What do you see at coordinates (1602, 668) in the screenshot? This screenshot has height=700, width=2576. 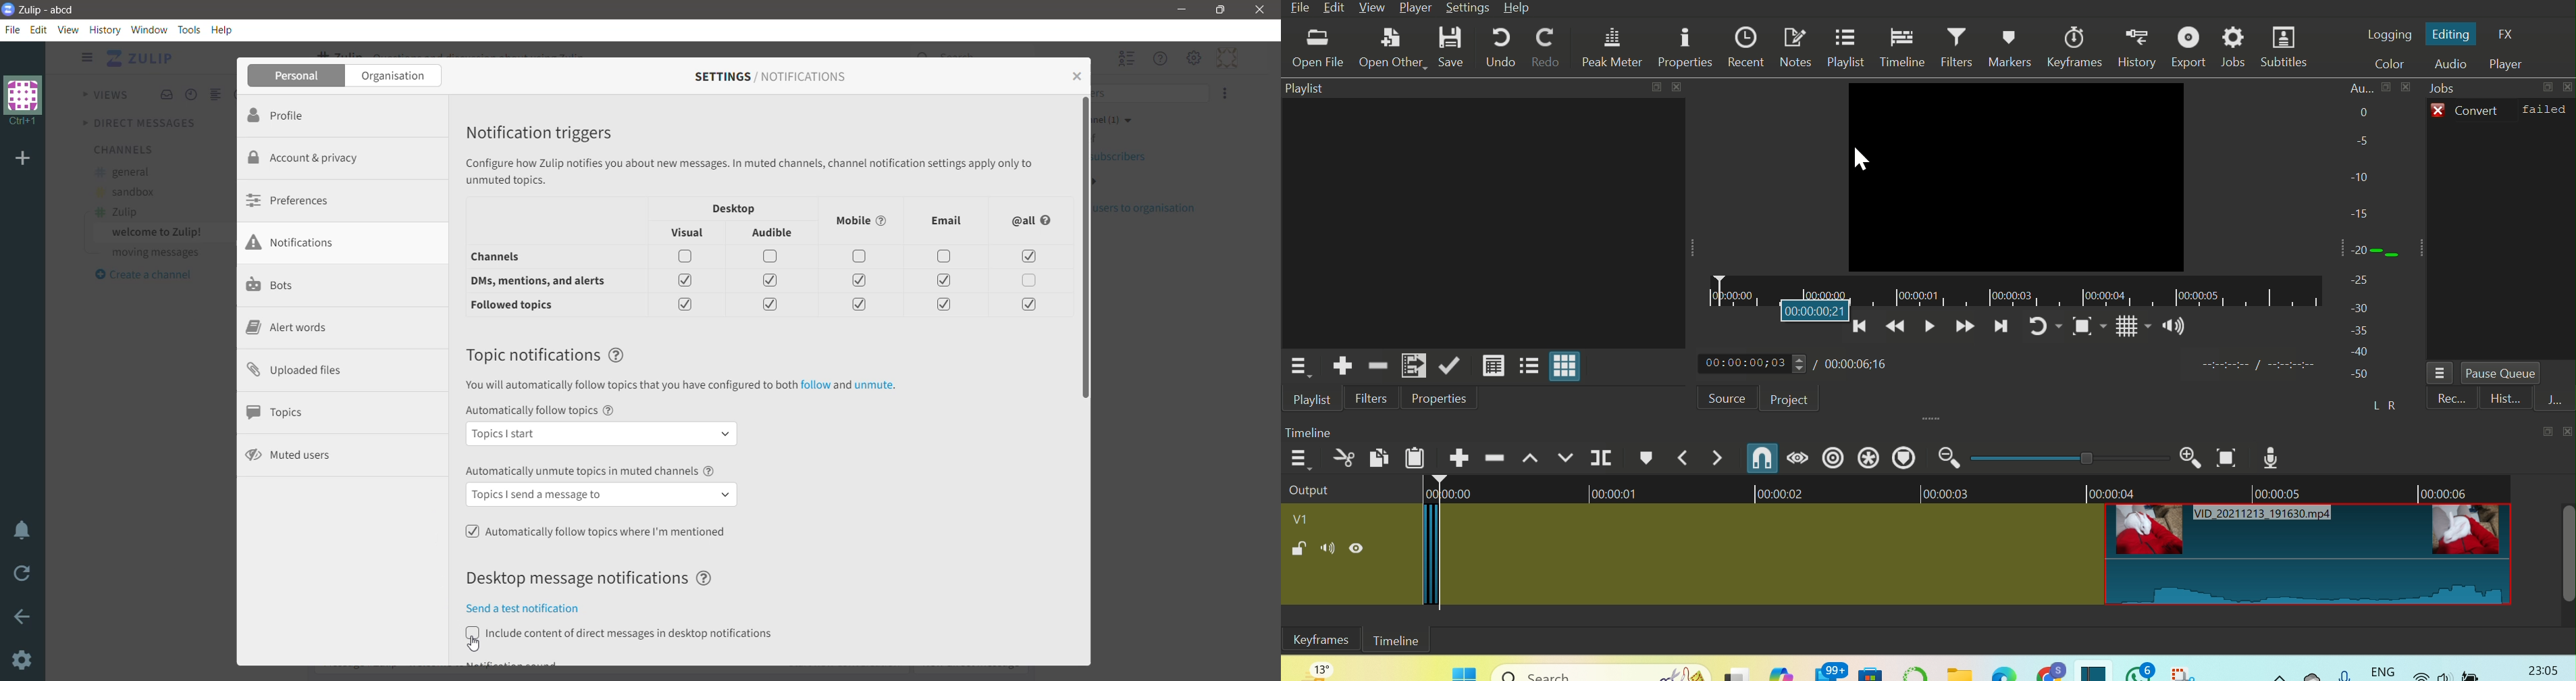 I see `` at bounding box center [1602, 668].